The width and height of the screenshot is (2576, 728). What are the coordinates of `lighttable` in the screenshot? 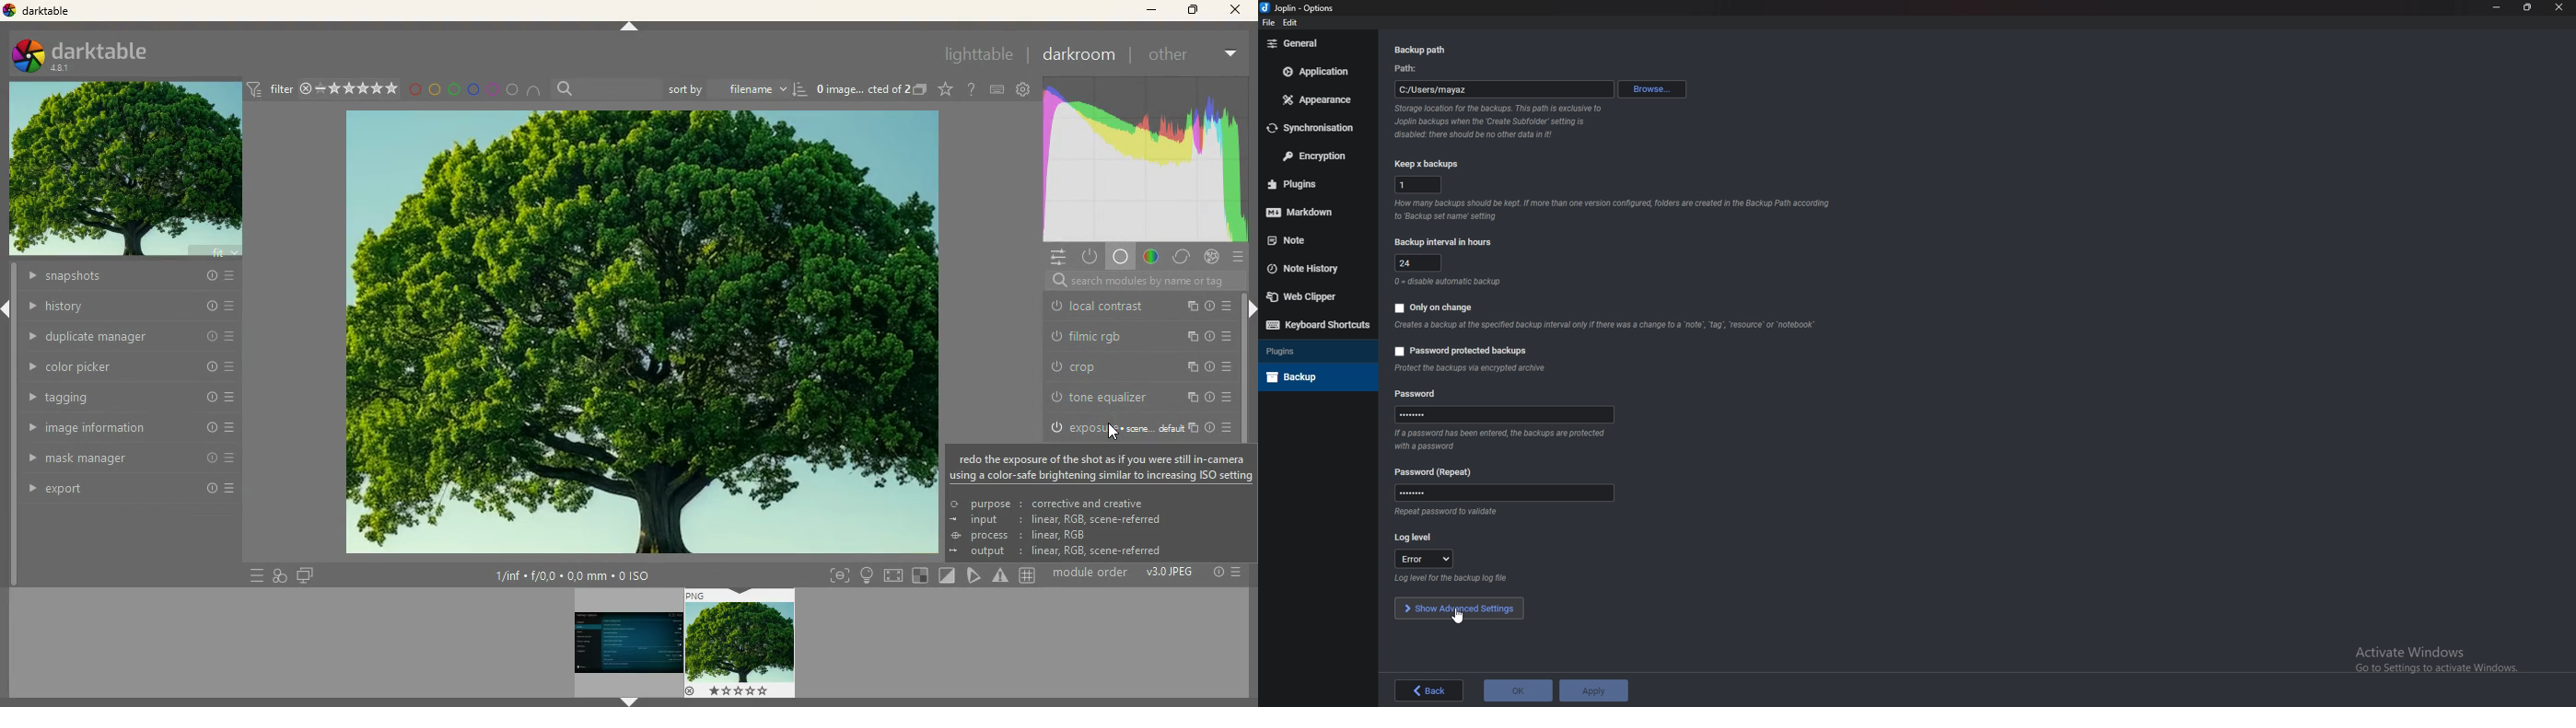 It's located at (979, 54).